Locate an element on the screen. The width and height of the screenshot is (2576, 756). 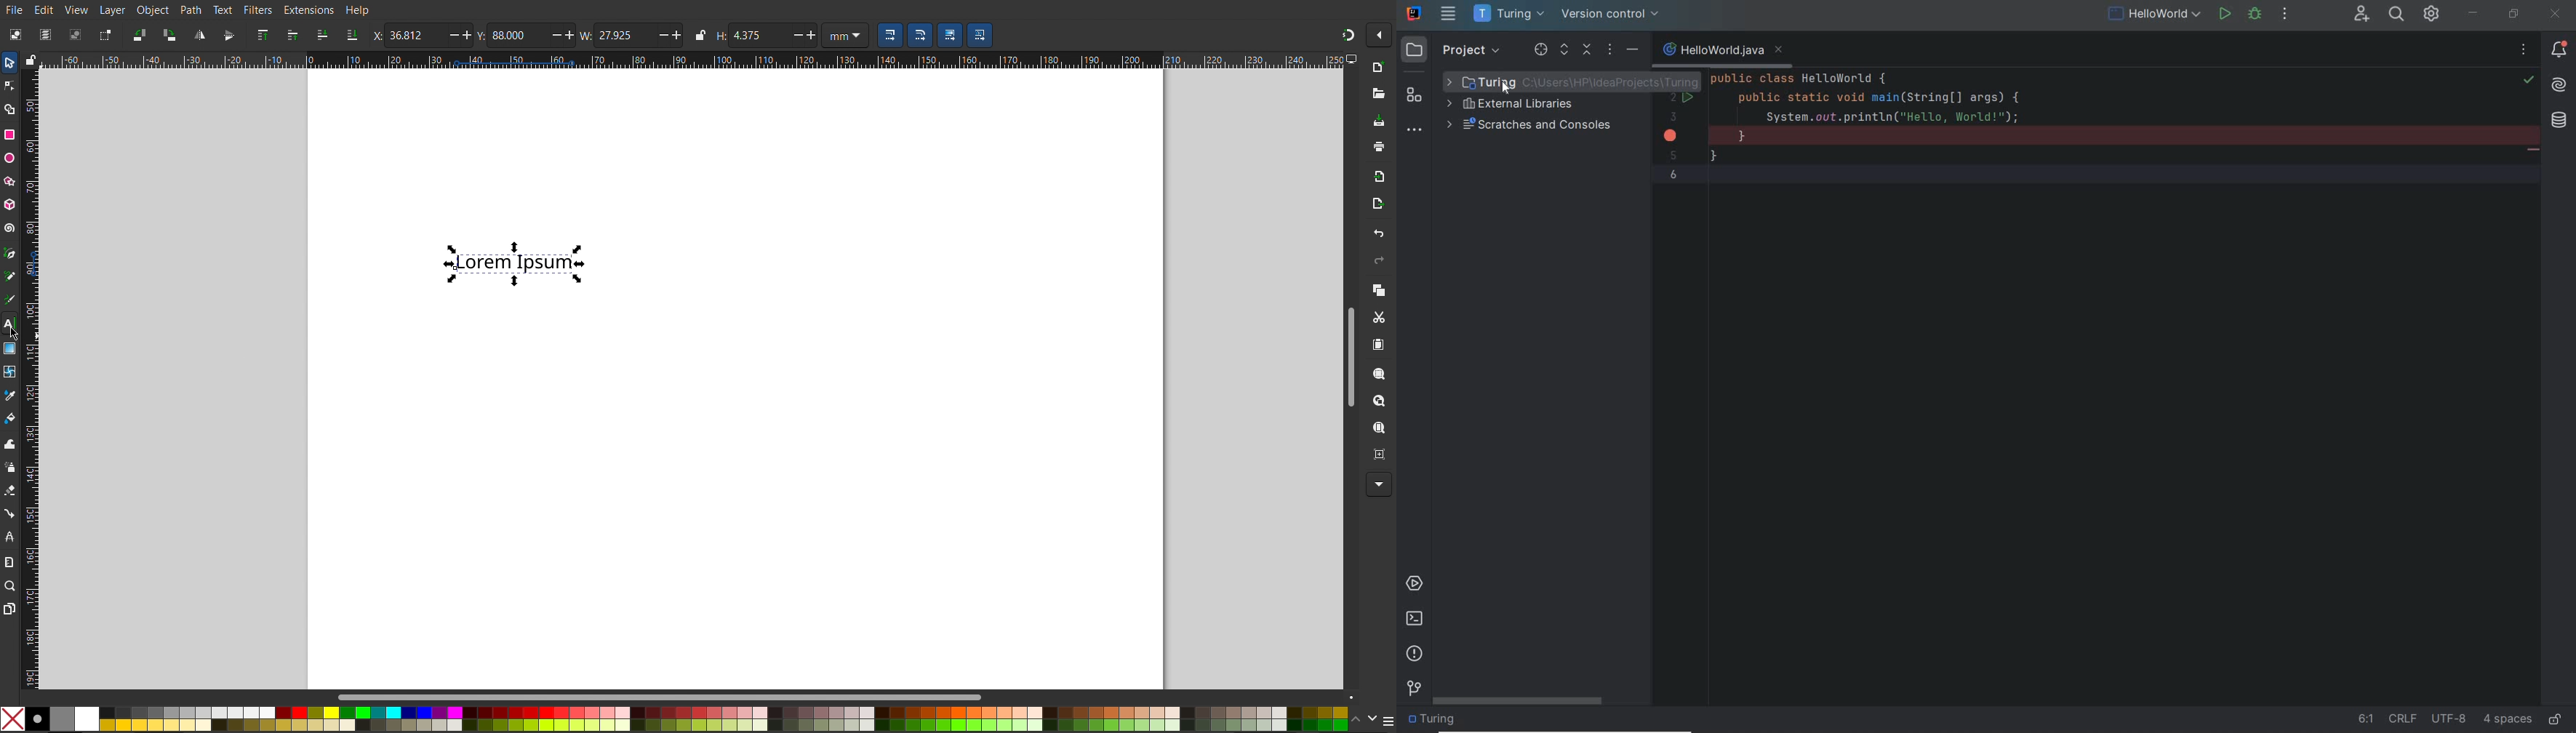
LPE Tool is located at coordinates (10, 536).